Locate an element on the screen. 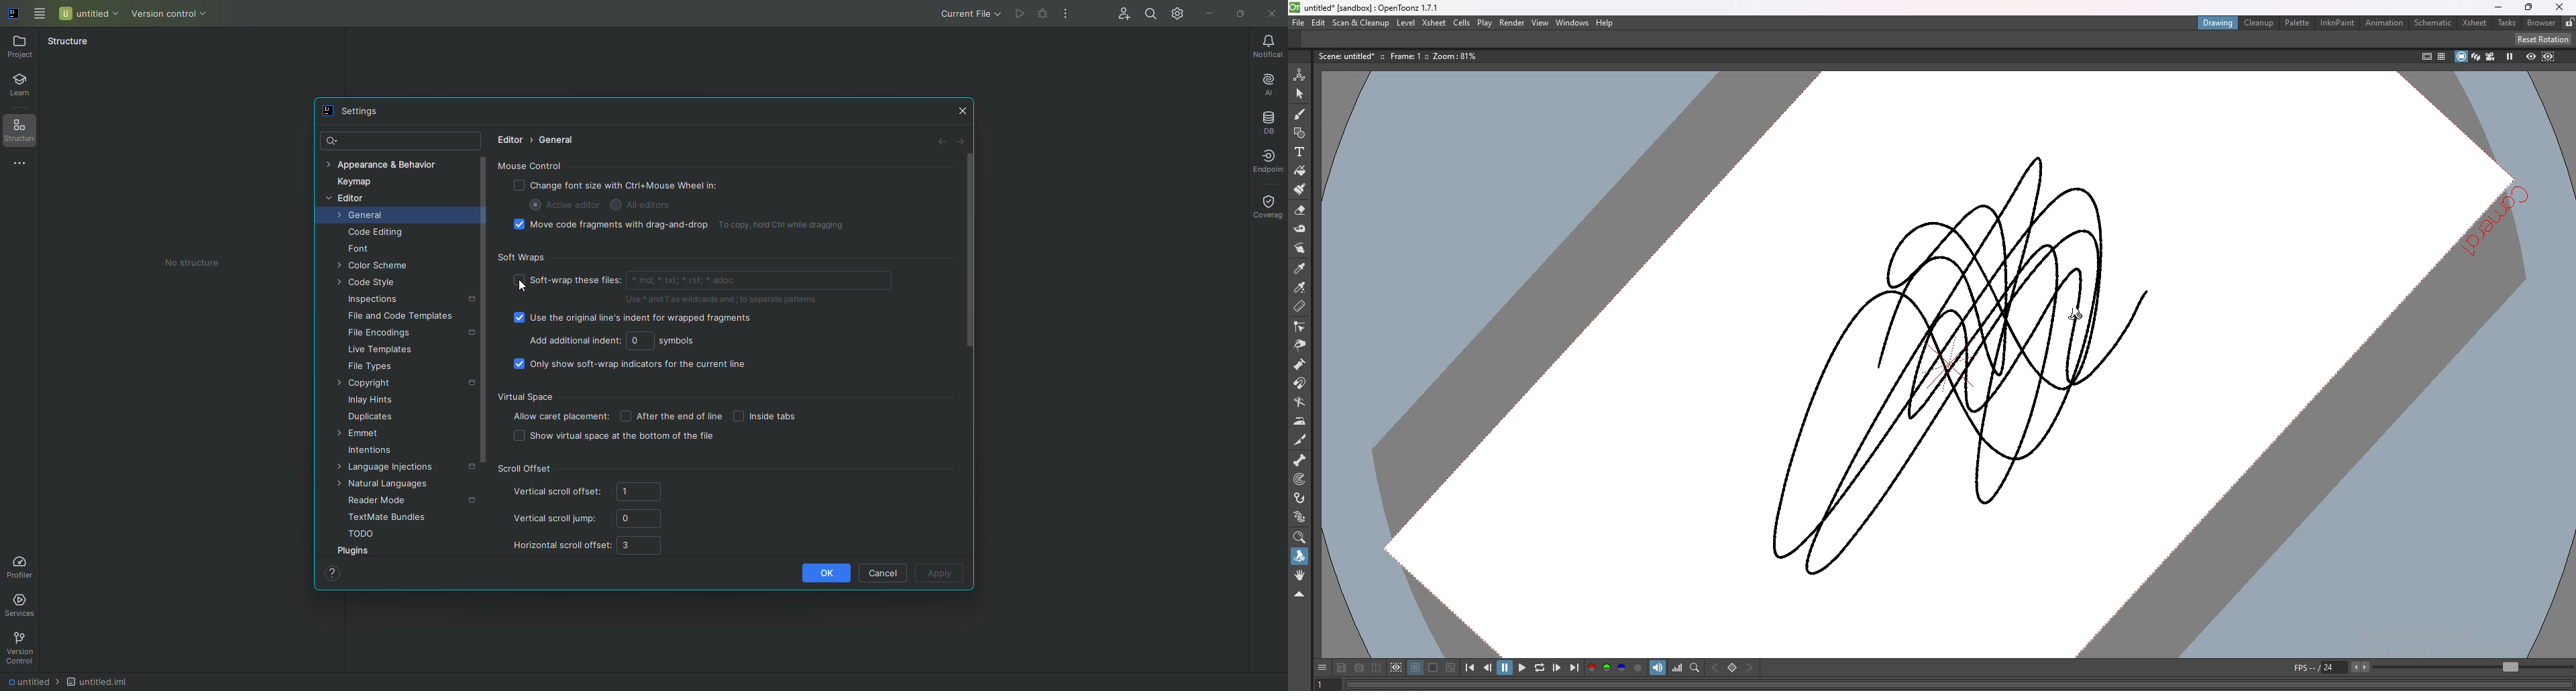 The width and height of the screenshot is (2576, 700). paint tool is located at coordinates (1300, 170).